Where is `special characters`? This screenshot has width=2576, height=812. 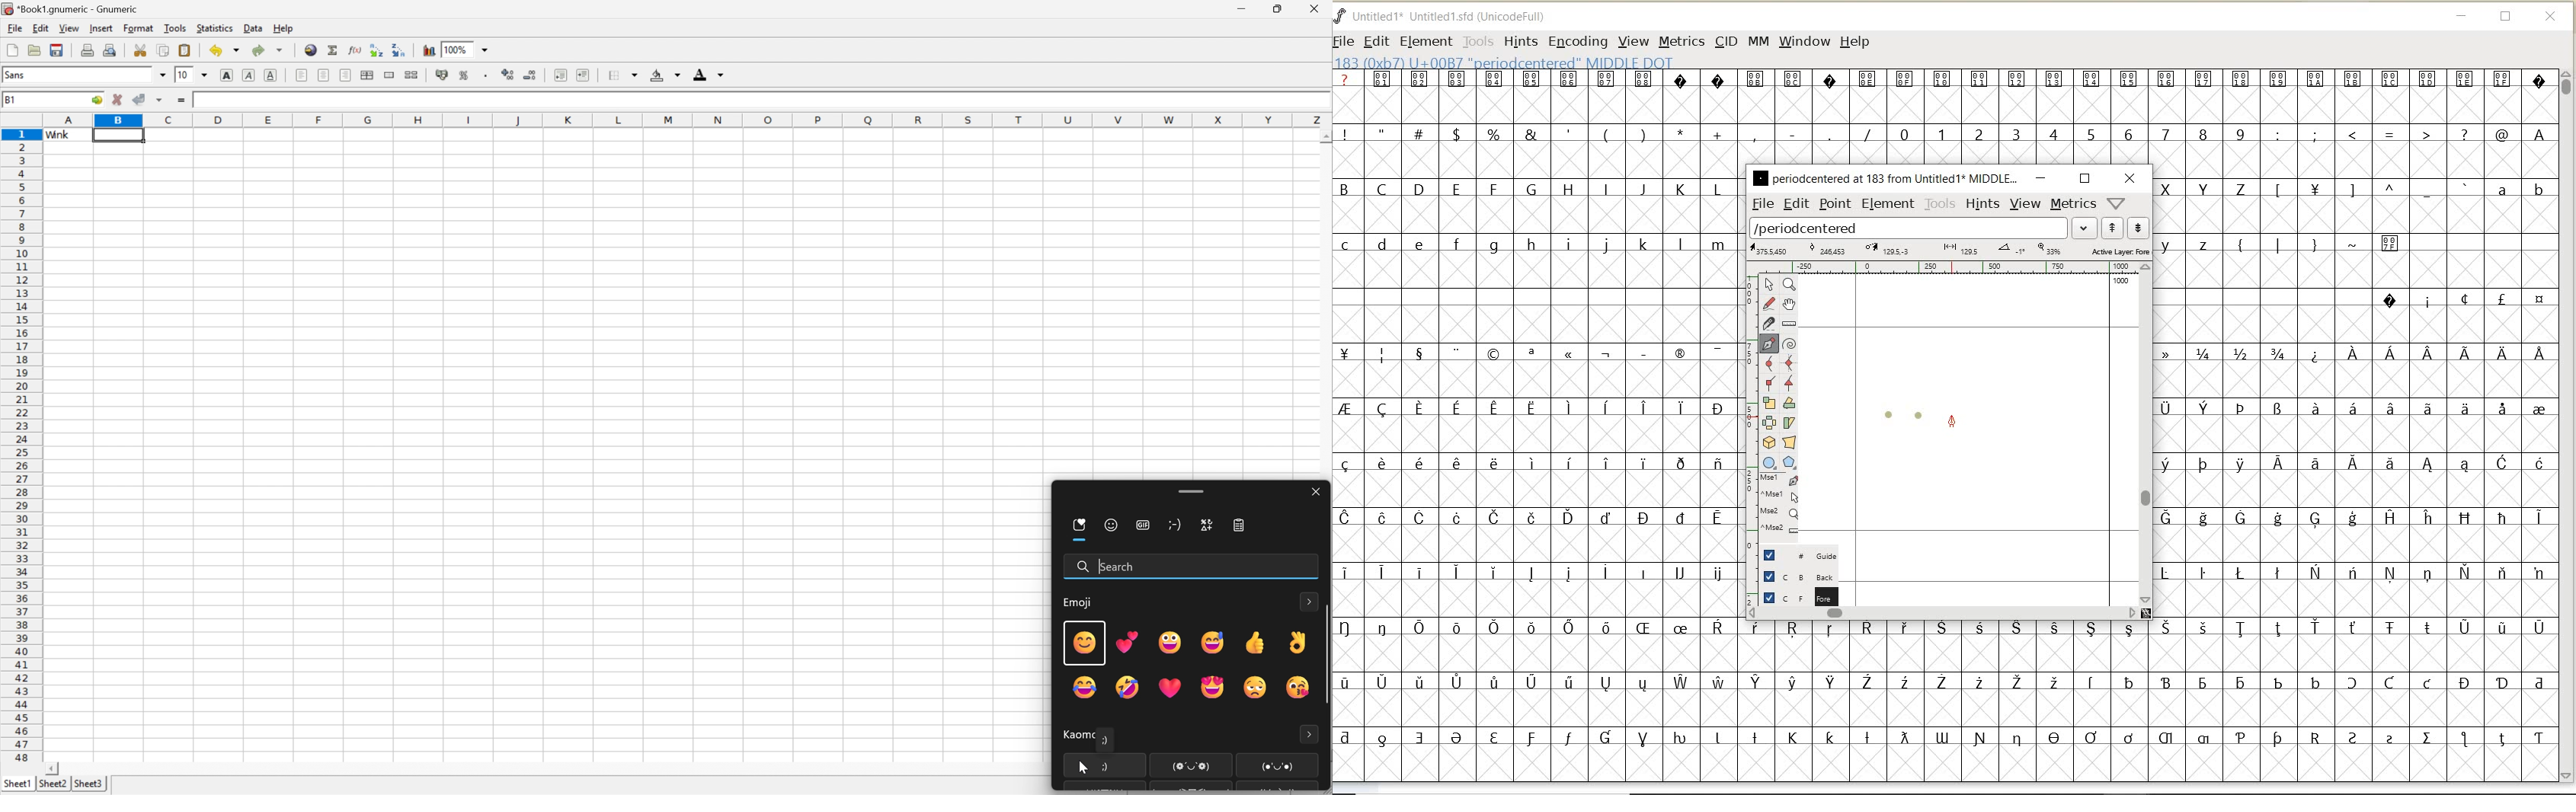
special characters is located at coordinates (2144, 689).